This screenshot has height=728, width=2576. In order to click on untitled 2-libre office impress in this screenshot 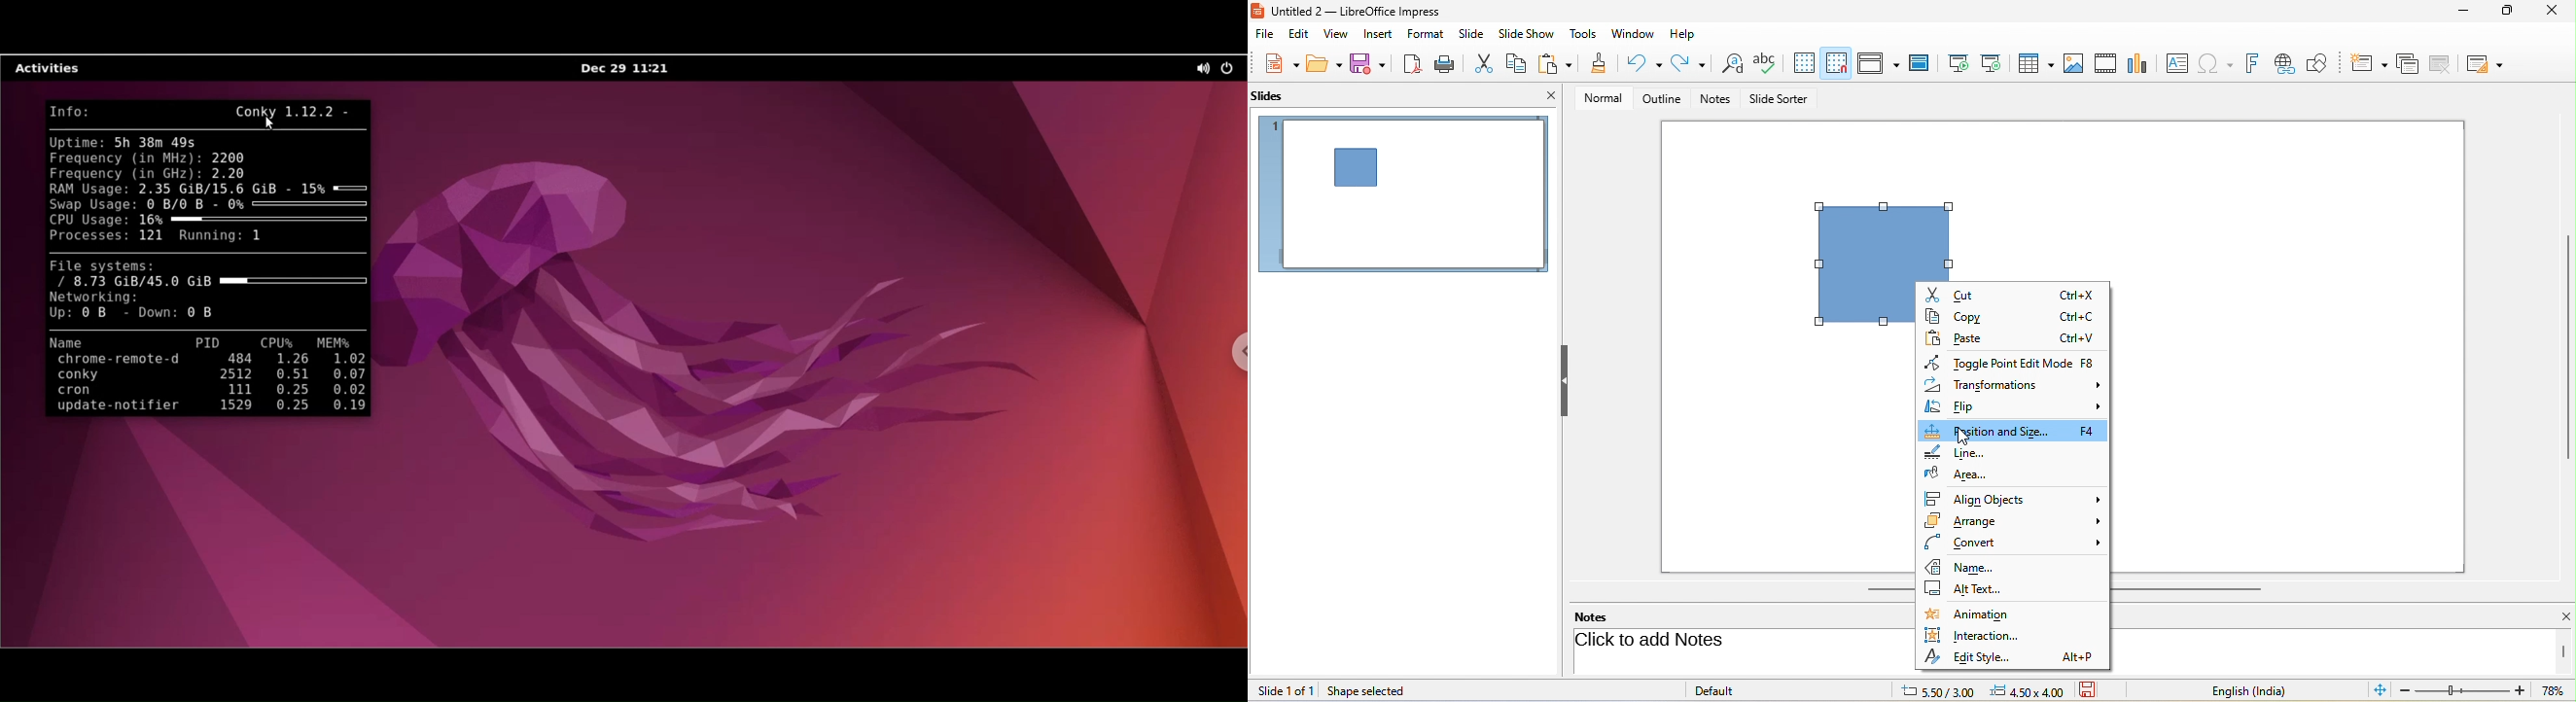, I will do `click(1367, 10)`.